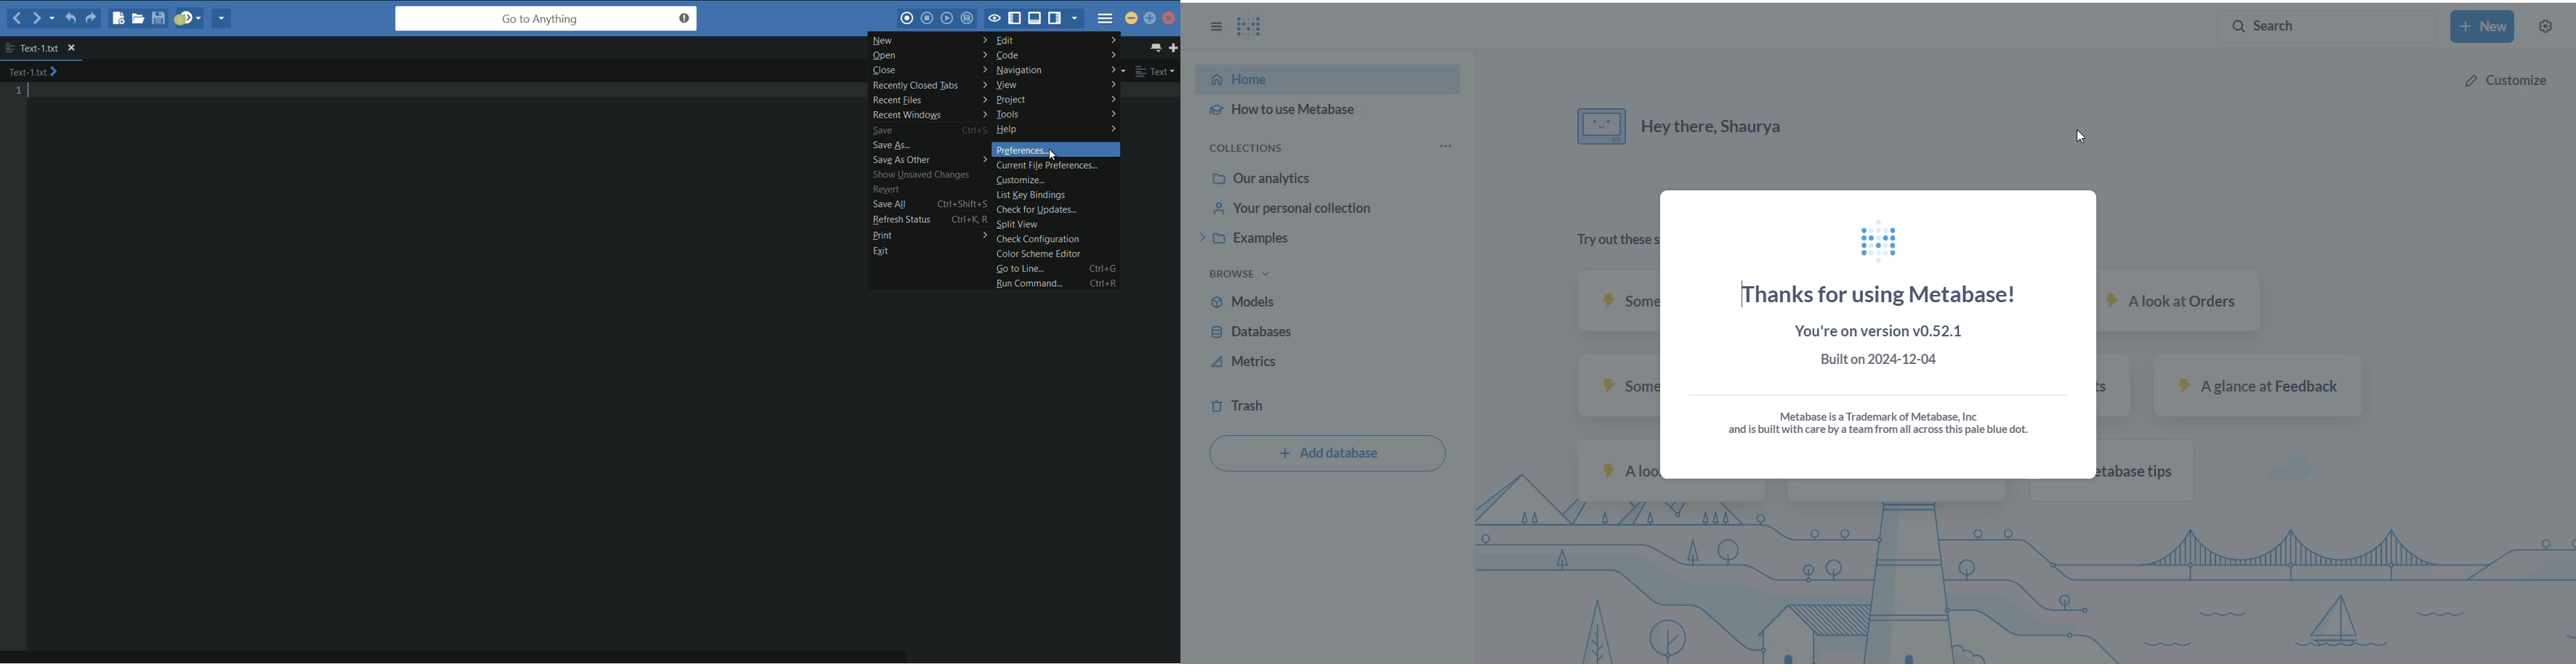 This screenshot has height=672, width=2576. What do you see at coordinates (160, 18) in the screenshot?
I see `save file` at bounding box center [160, 18].